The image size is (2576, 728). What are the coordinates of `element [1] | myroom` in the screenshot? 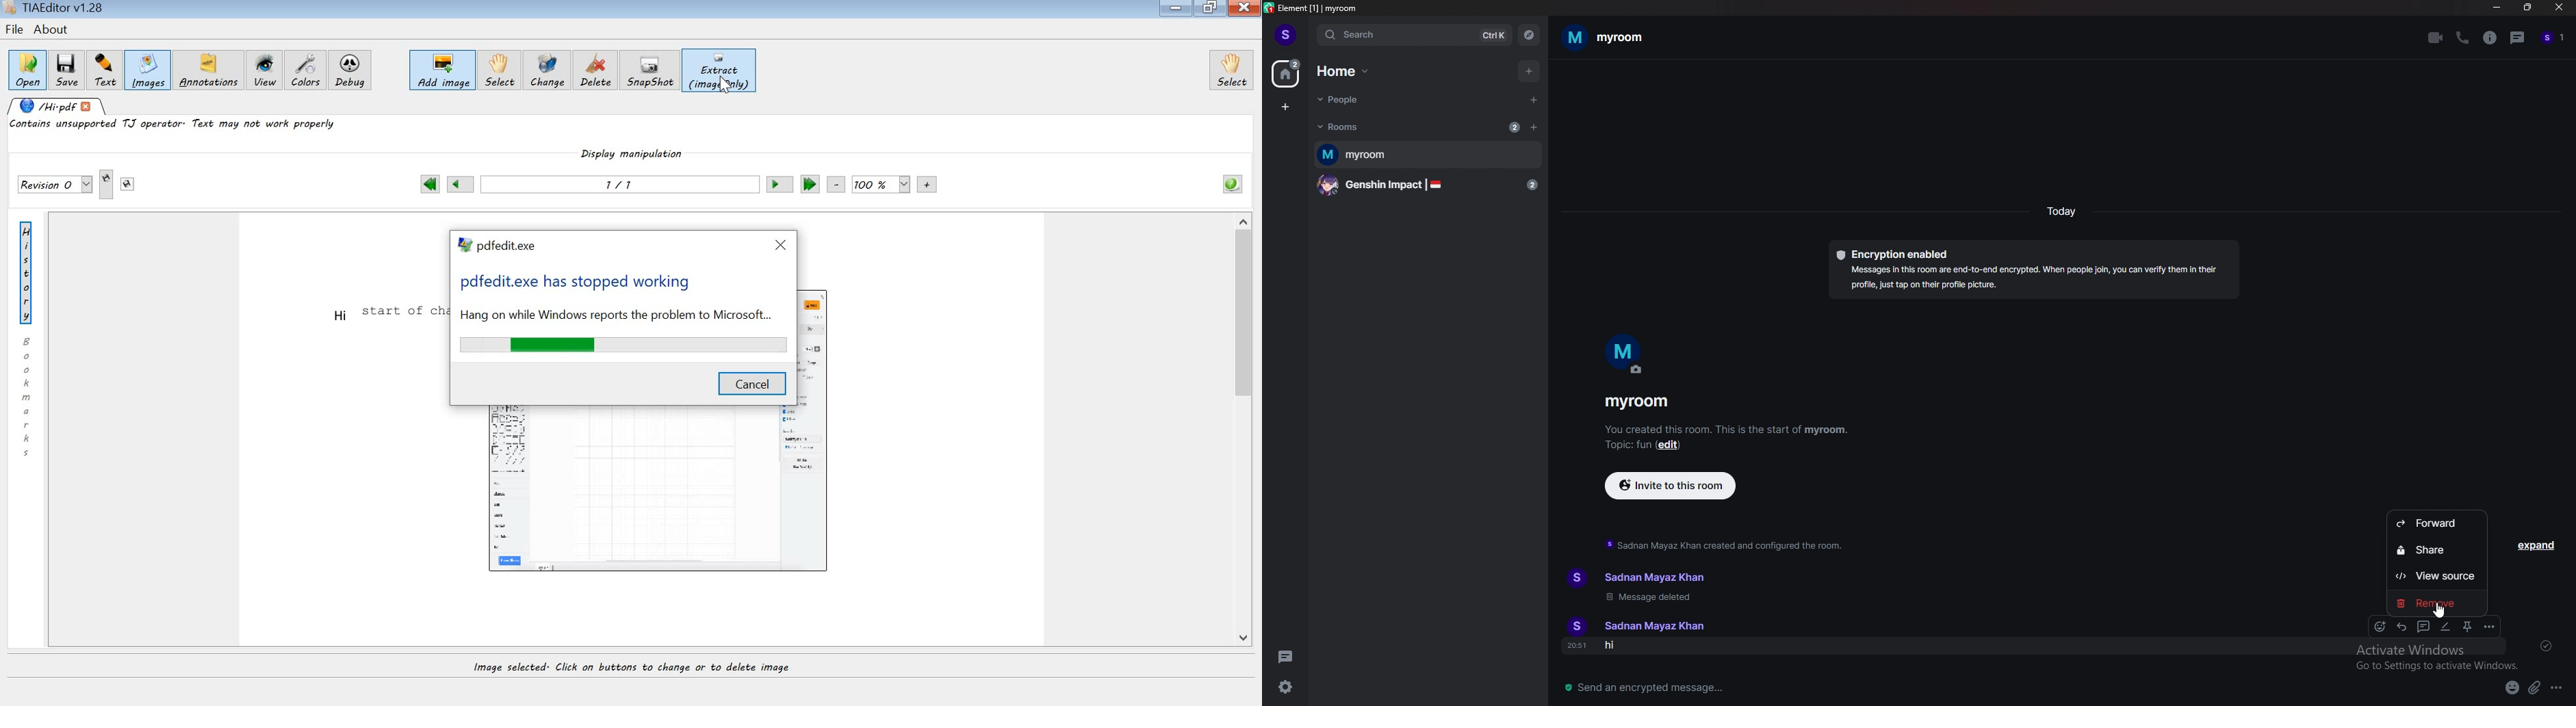 It's located at (1313, 8).